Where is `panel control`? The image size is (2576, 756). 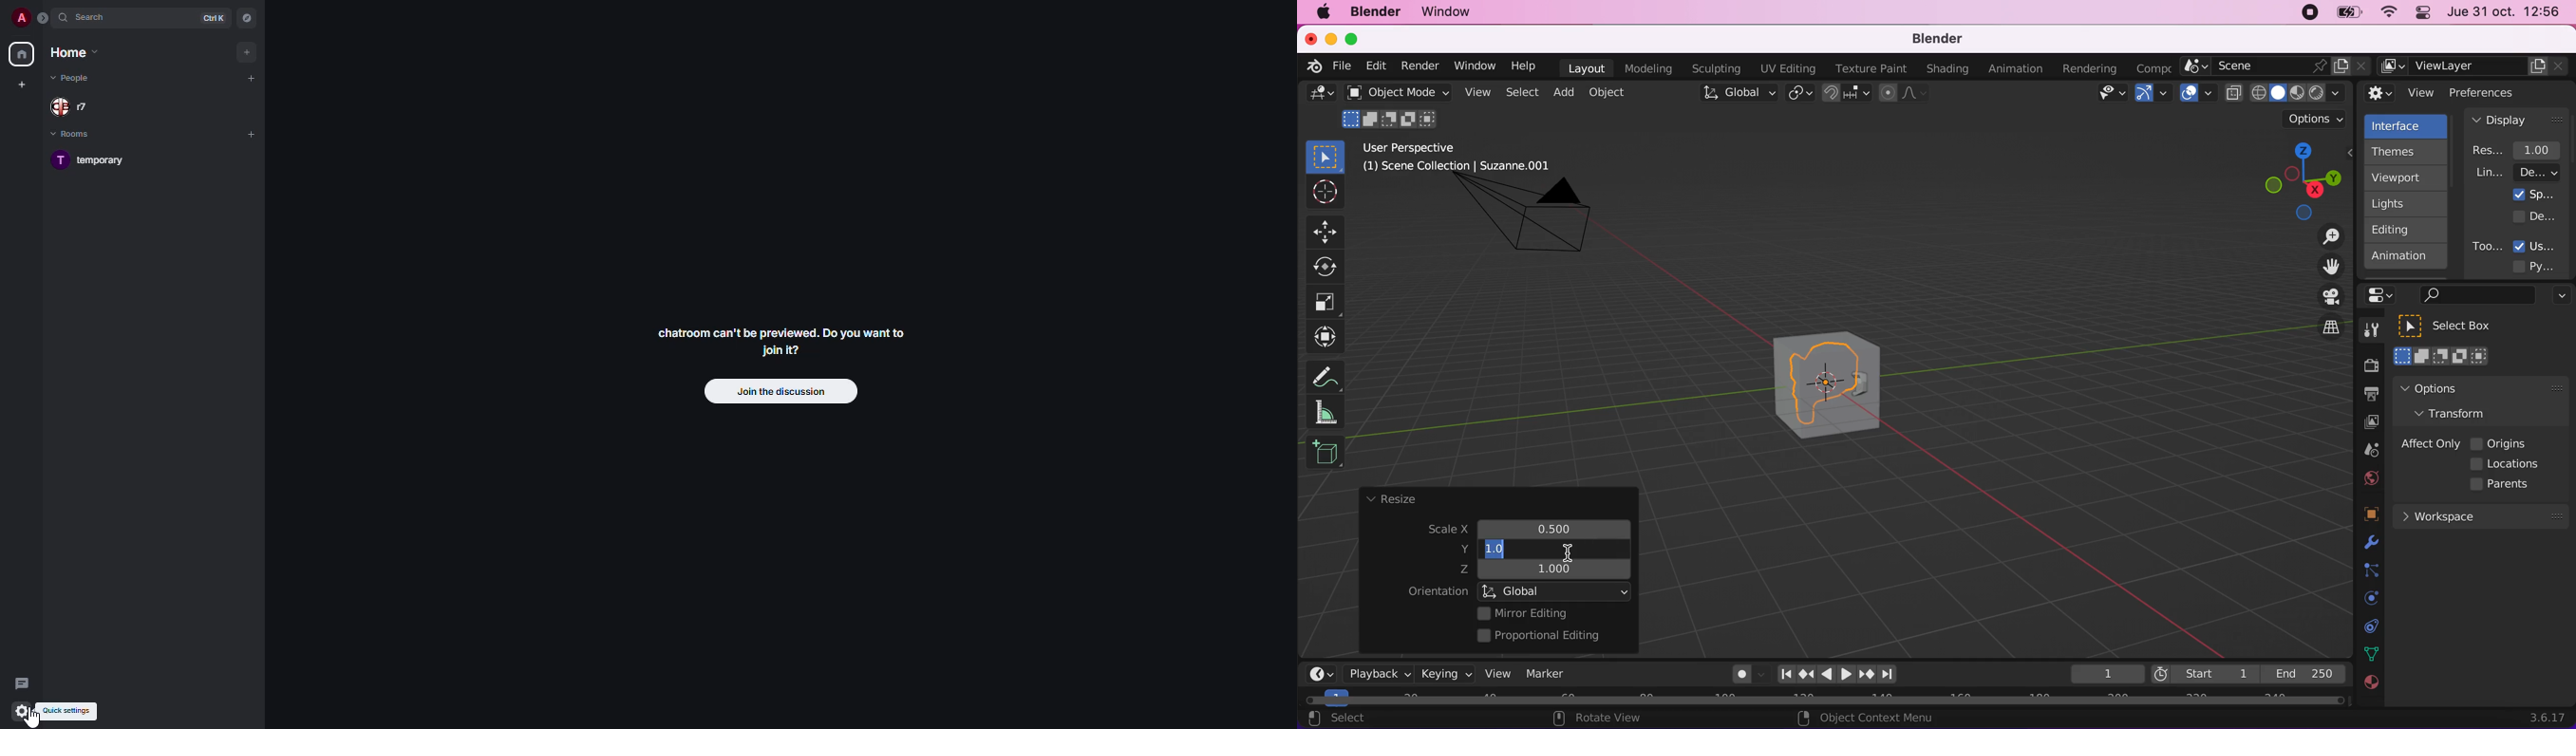
panel control is located at coordinates (2383, 296).